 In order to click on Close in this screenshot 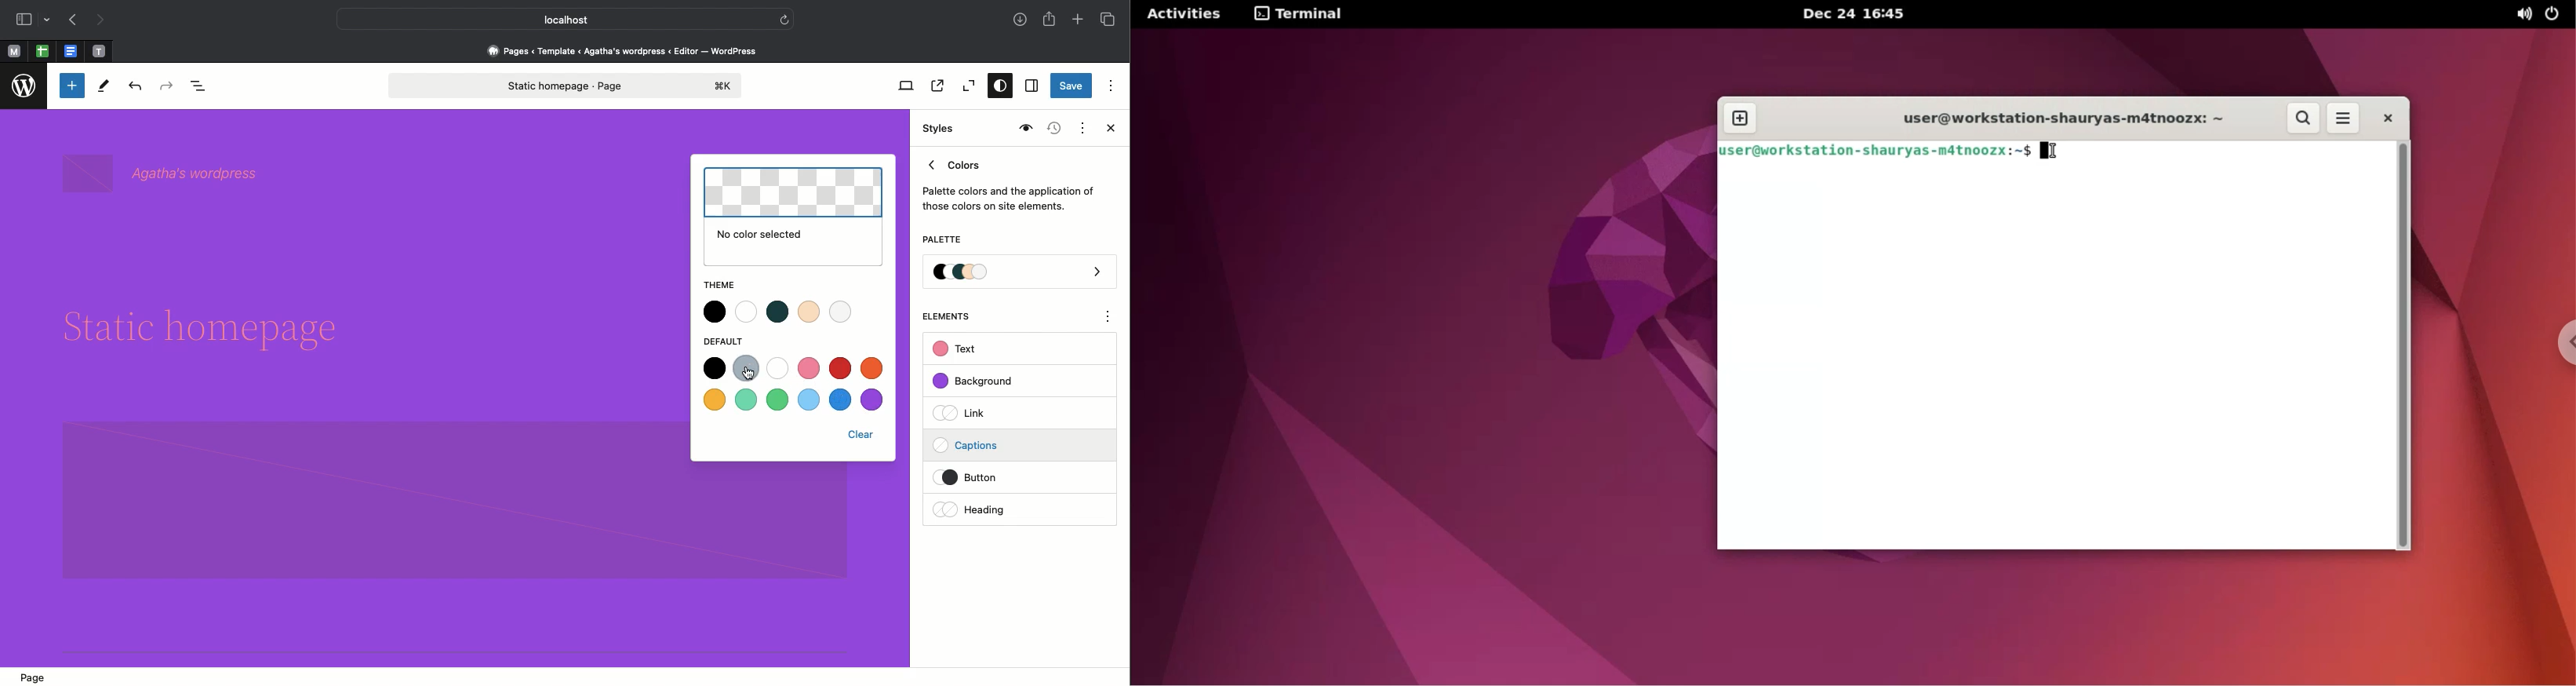, I will do `click(1108, 130)`.